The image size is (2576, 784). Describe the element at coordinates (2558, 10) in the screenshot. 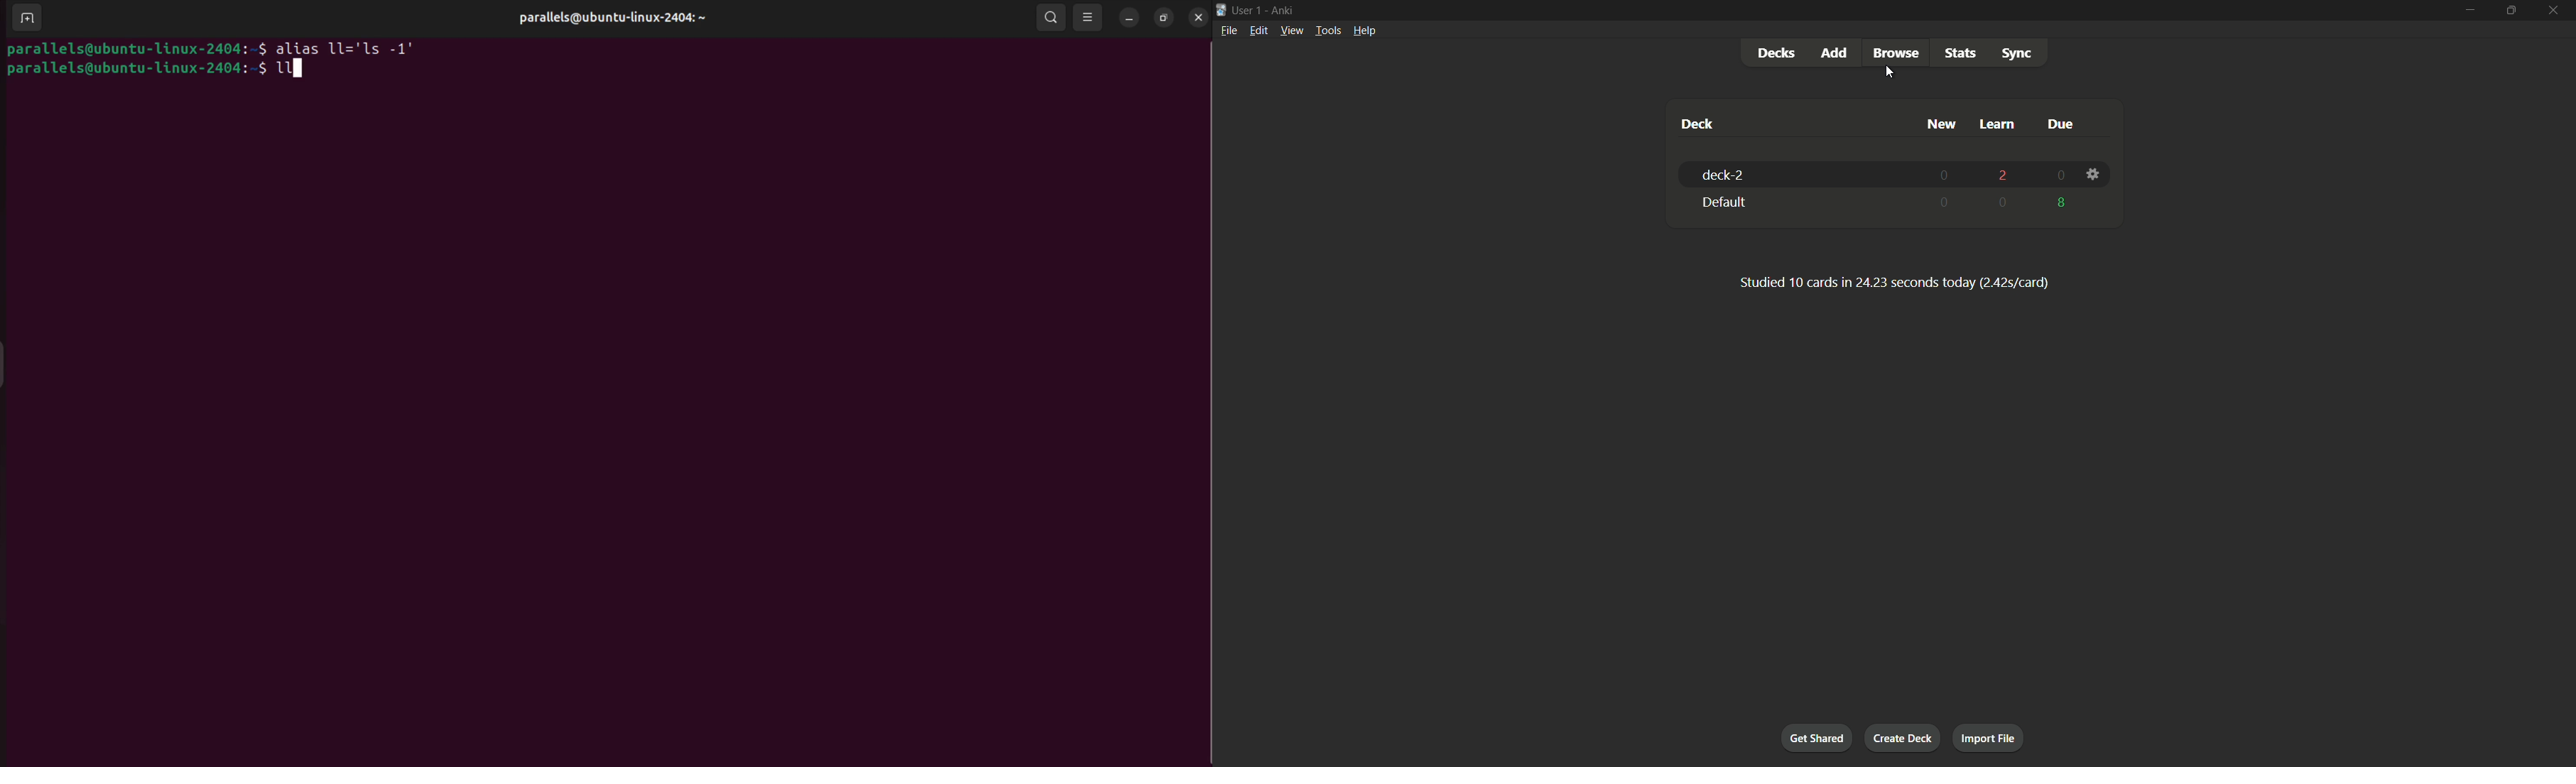

I see `Close app` at that location.